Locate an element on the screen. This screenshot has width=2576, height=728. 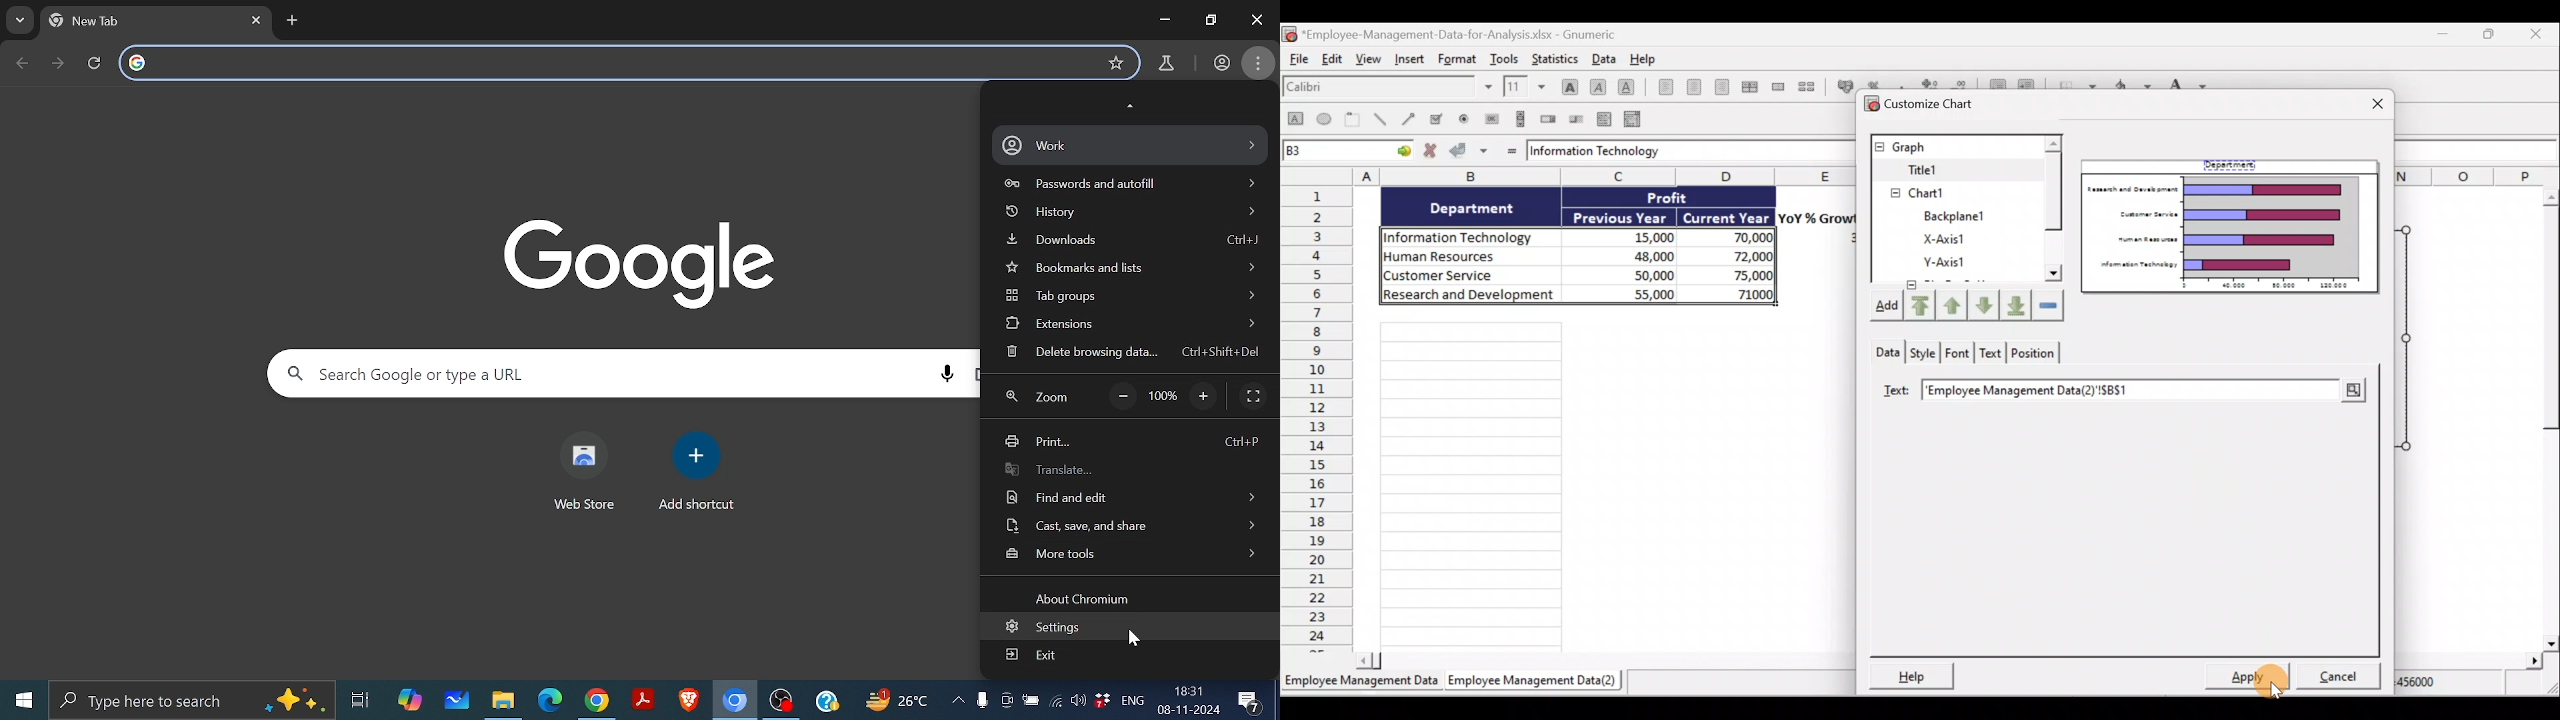
Control and customize chromium is located at coordinates (1259, 63).